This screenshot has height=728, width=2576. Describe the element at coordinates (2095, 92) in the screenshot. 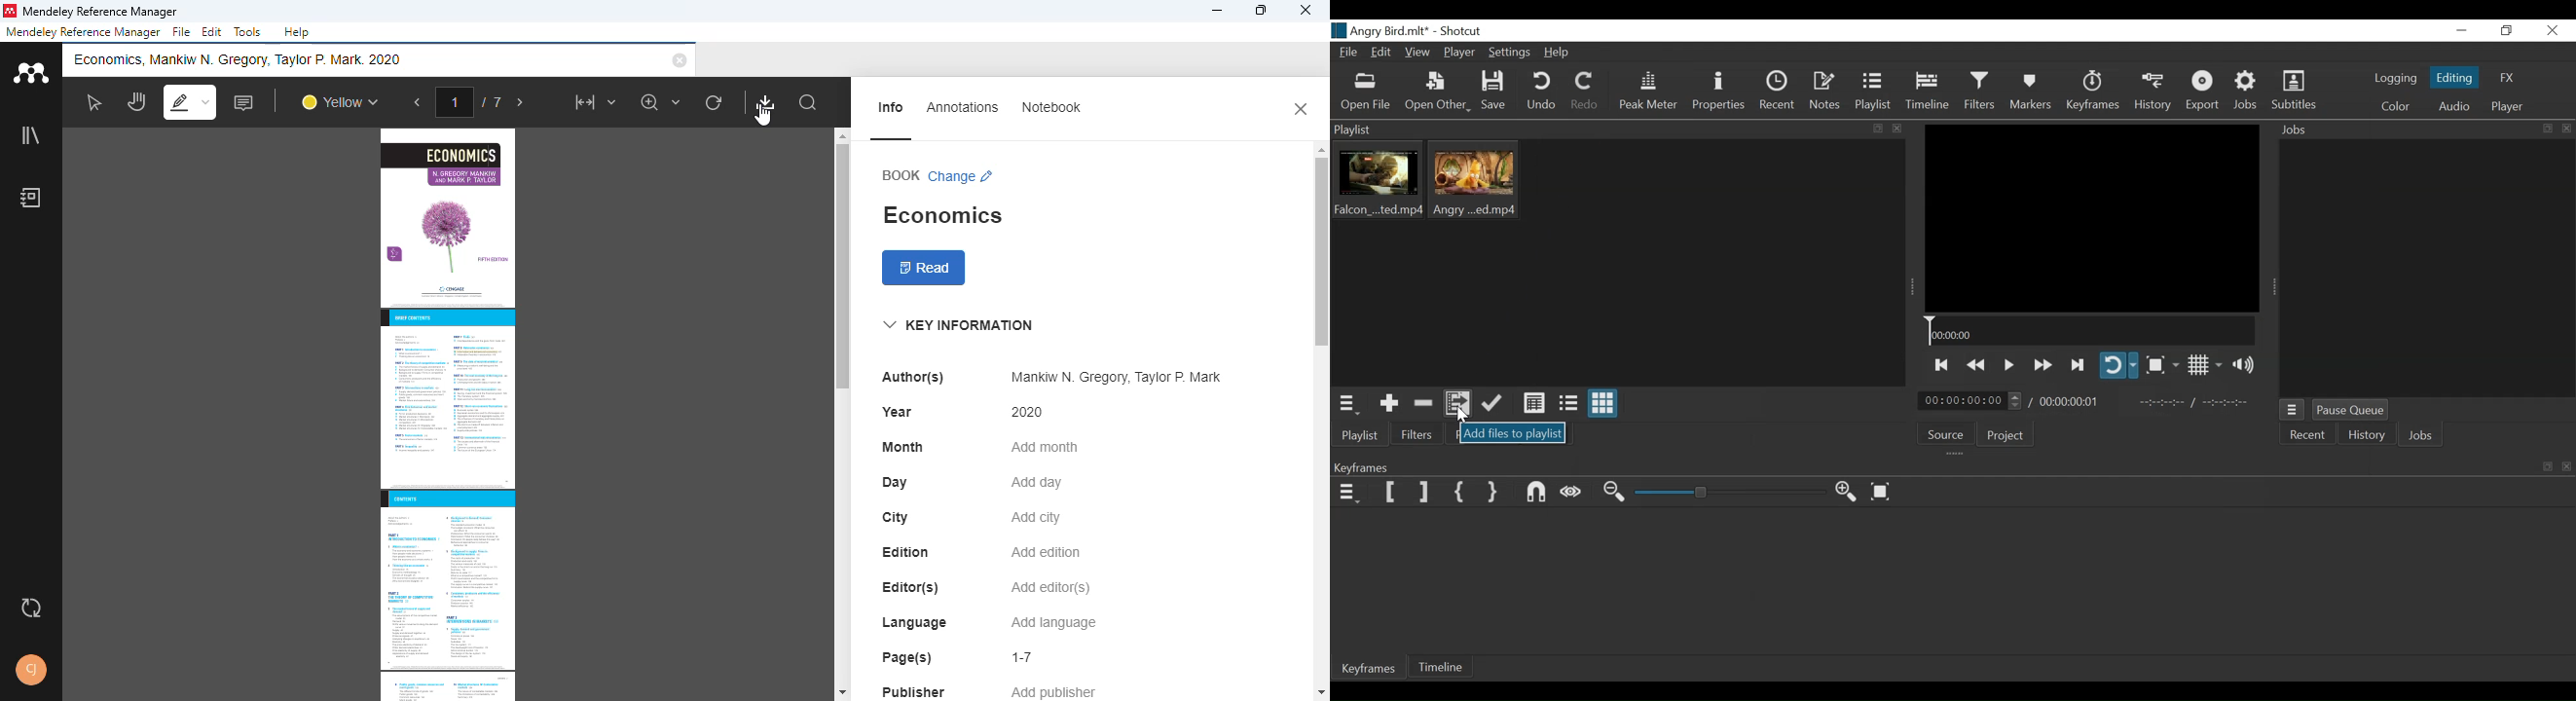

I see `Keyframes` at that location.